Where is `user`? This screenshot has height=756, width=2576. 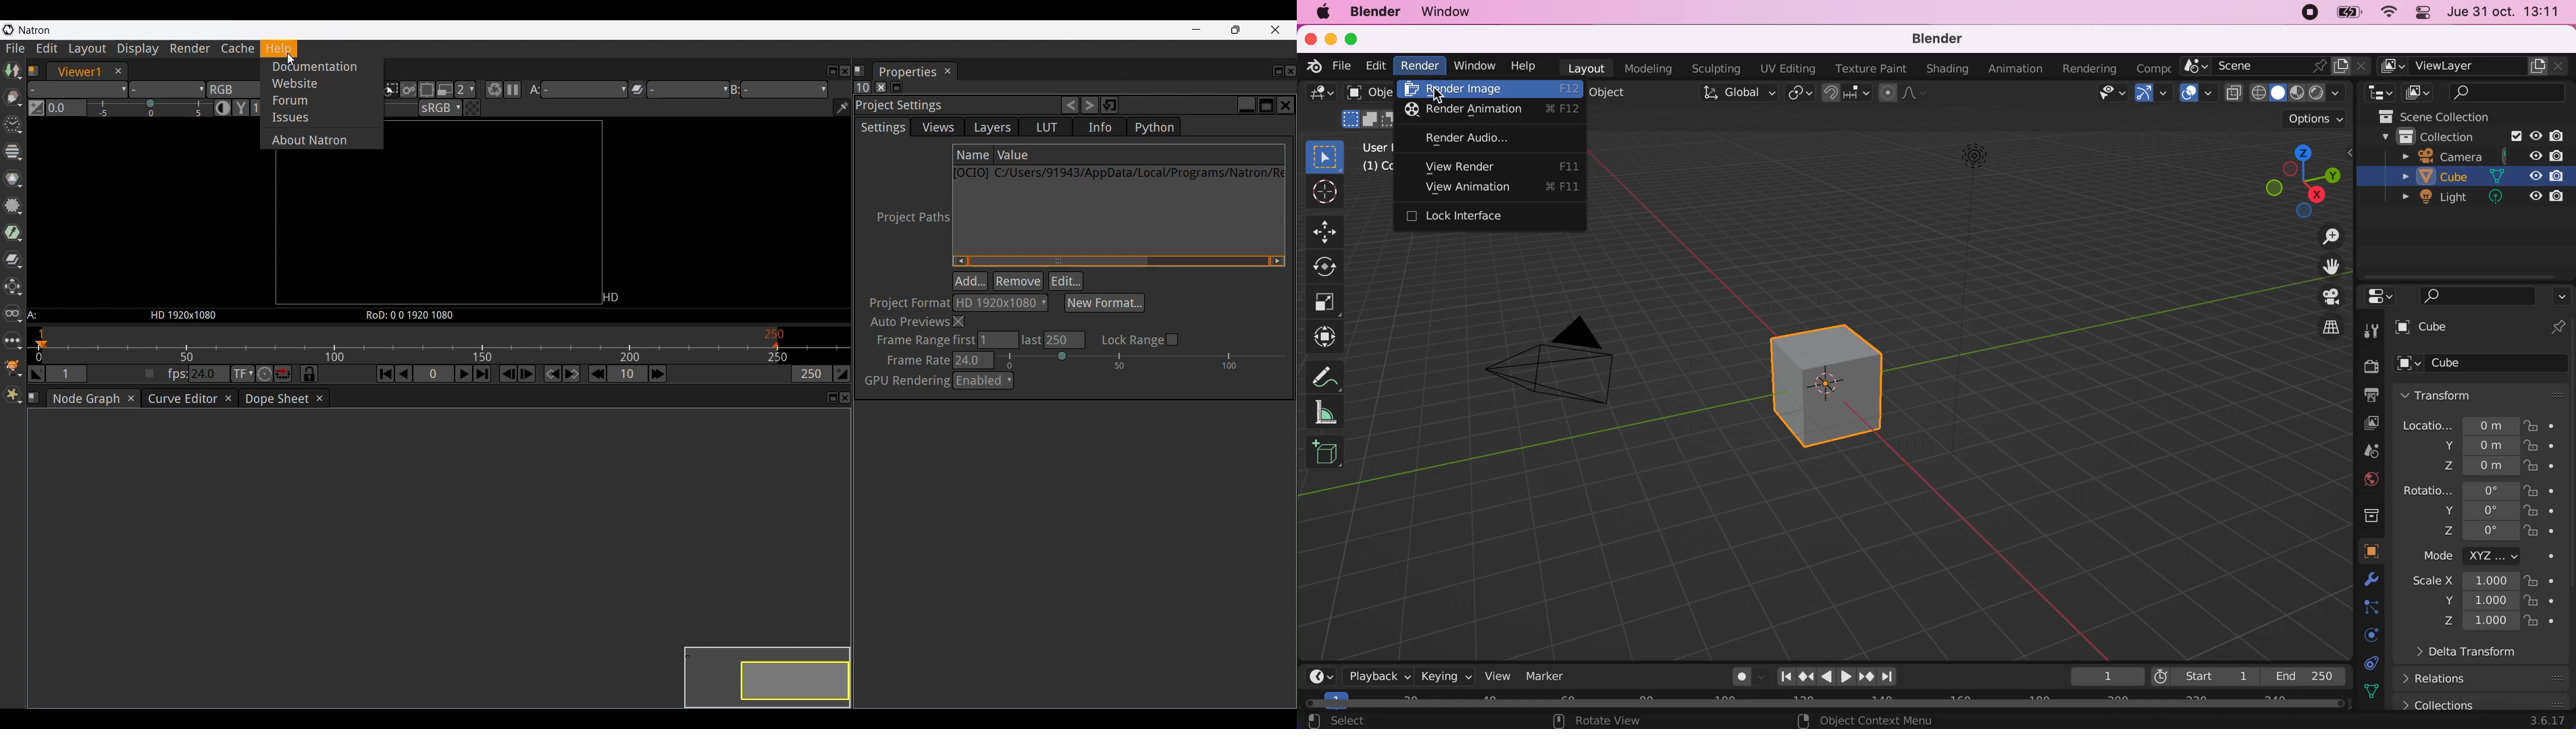 user is located at coordinates (1374, 158).